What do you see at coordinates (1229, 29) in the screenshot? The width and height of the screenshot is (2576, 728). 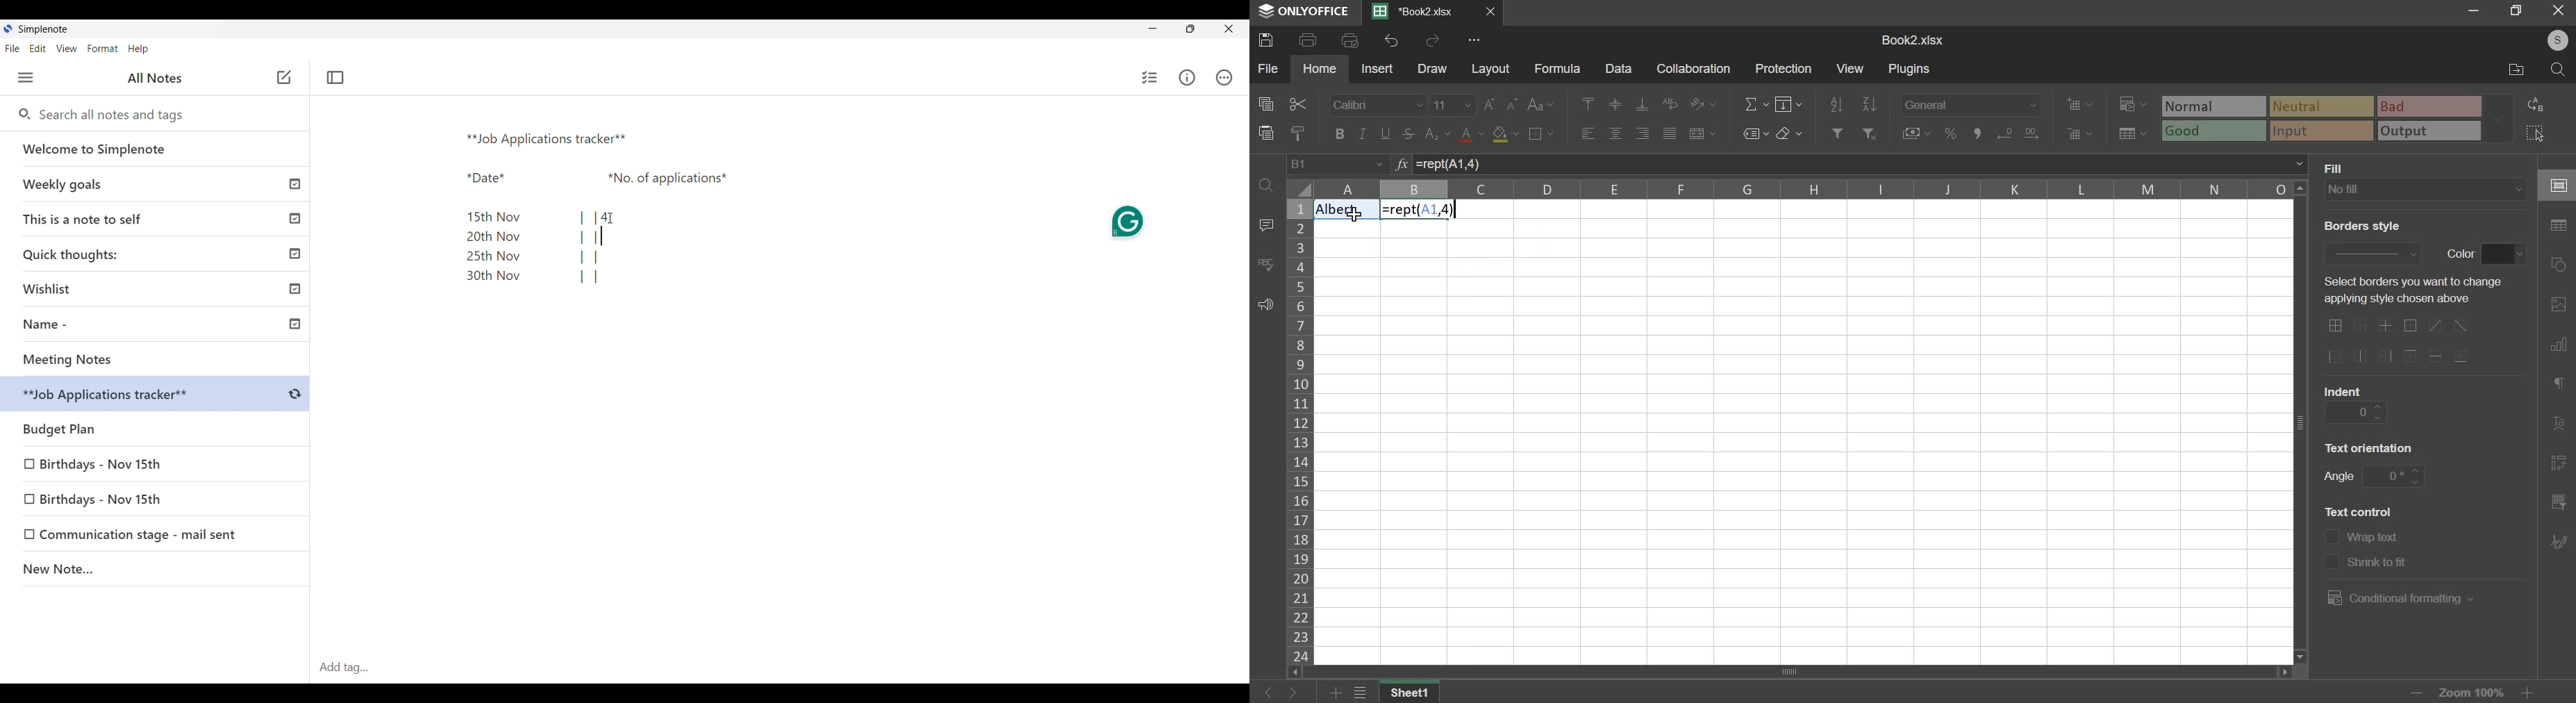 I see `Close interface` at bounding box center [1229, 29].